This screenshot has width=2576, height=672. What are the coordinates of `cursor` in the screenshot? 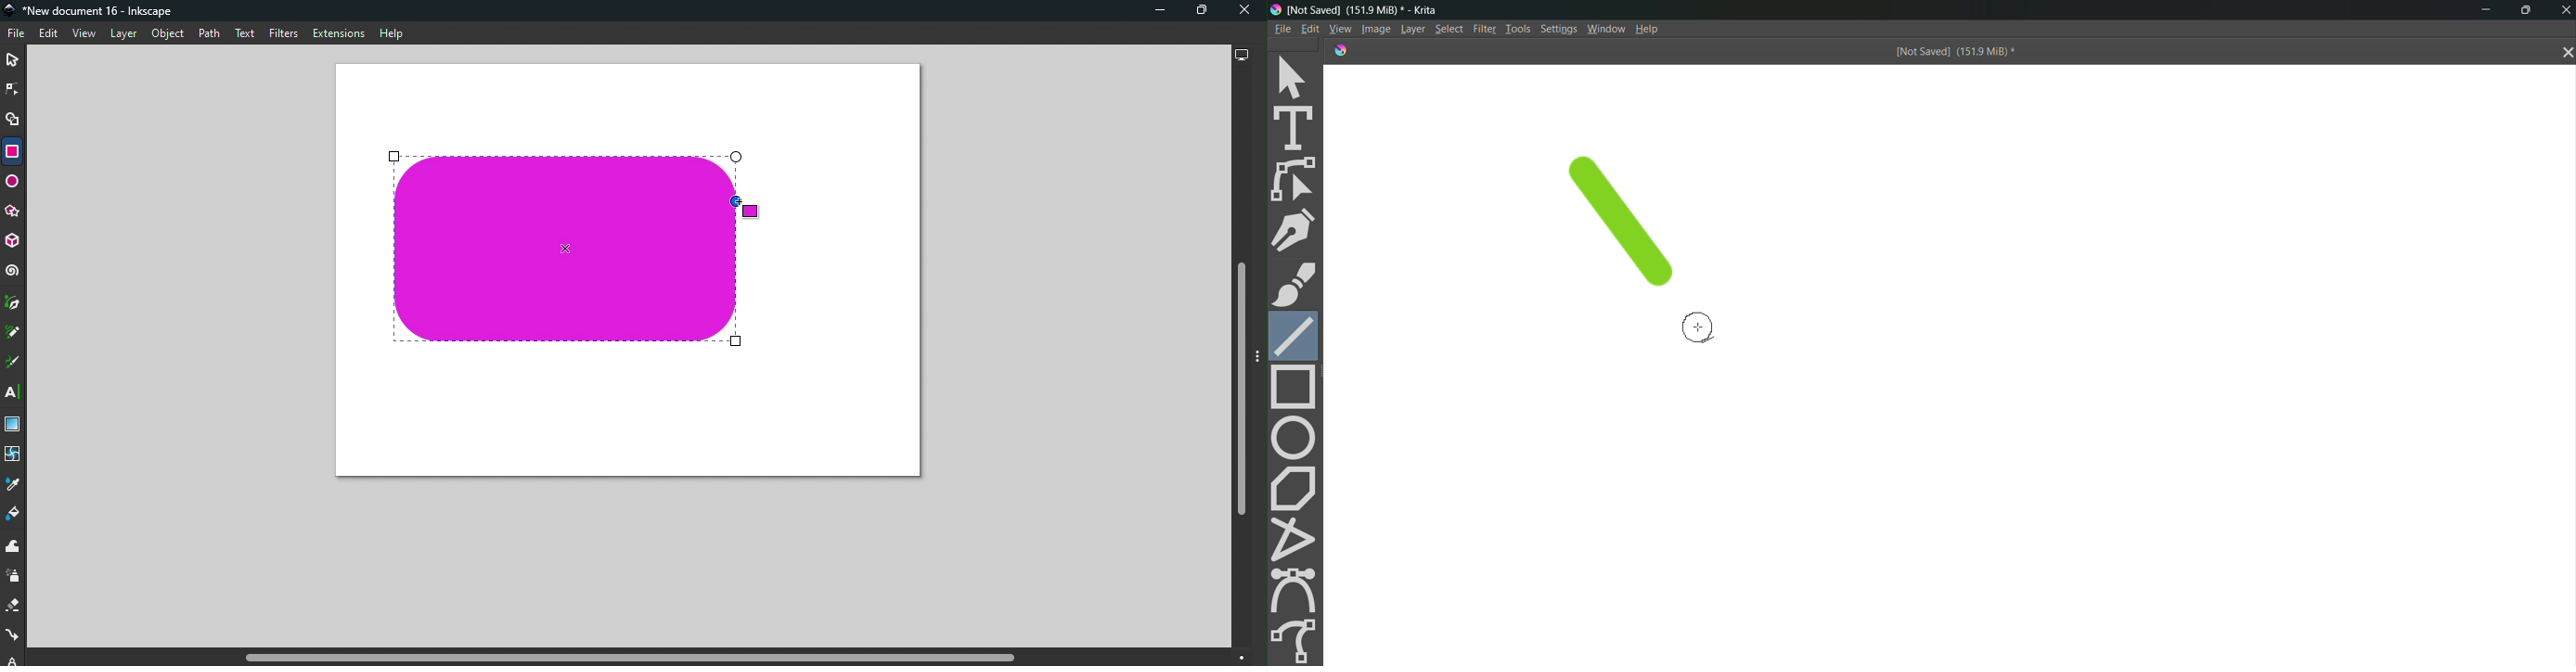 It's located at (1701, 327).